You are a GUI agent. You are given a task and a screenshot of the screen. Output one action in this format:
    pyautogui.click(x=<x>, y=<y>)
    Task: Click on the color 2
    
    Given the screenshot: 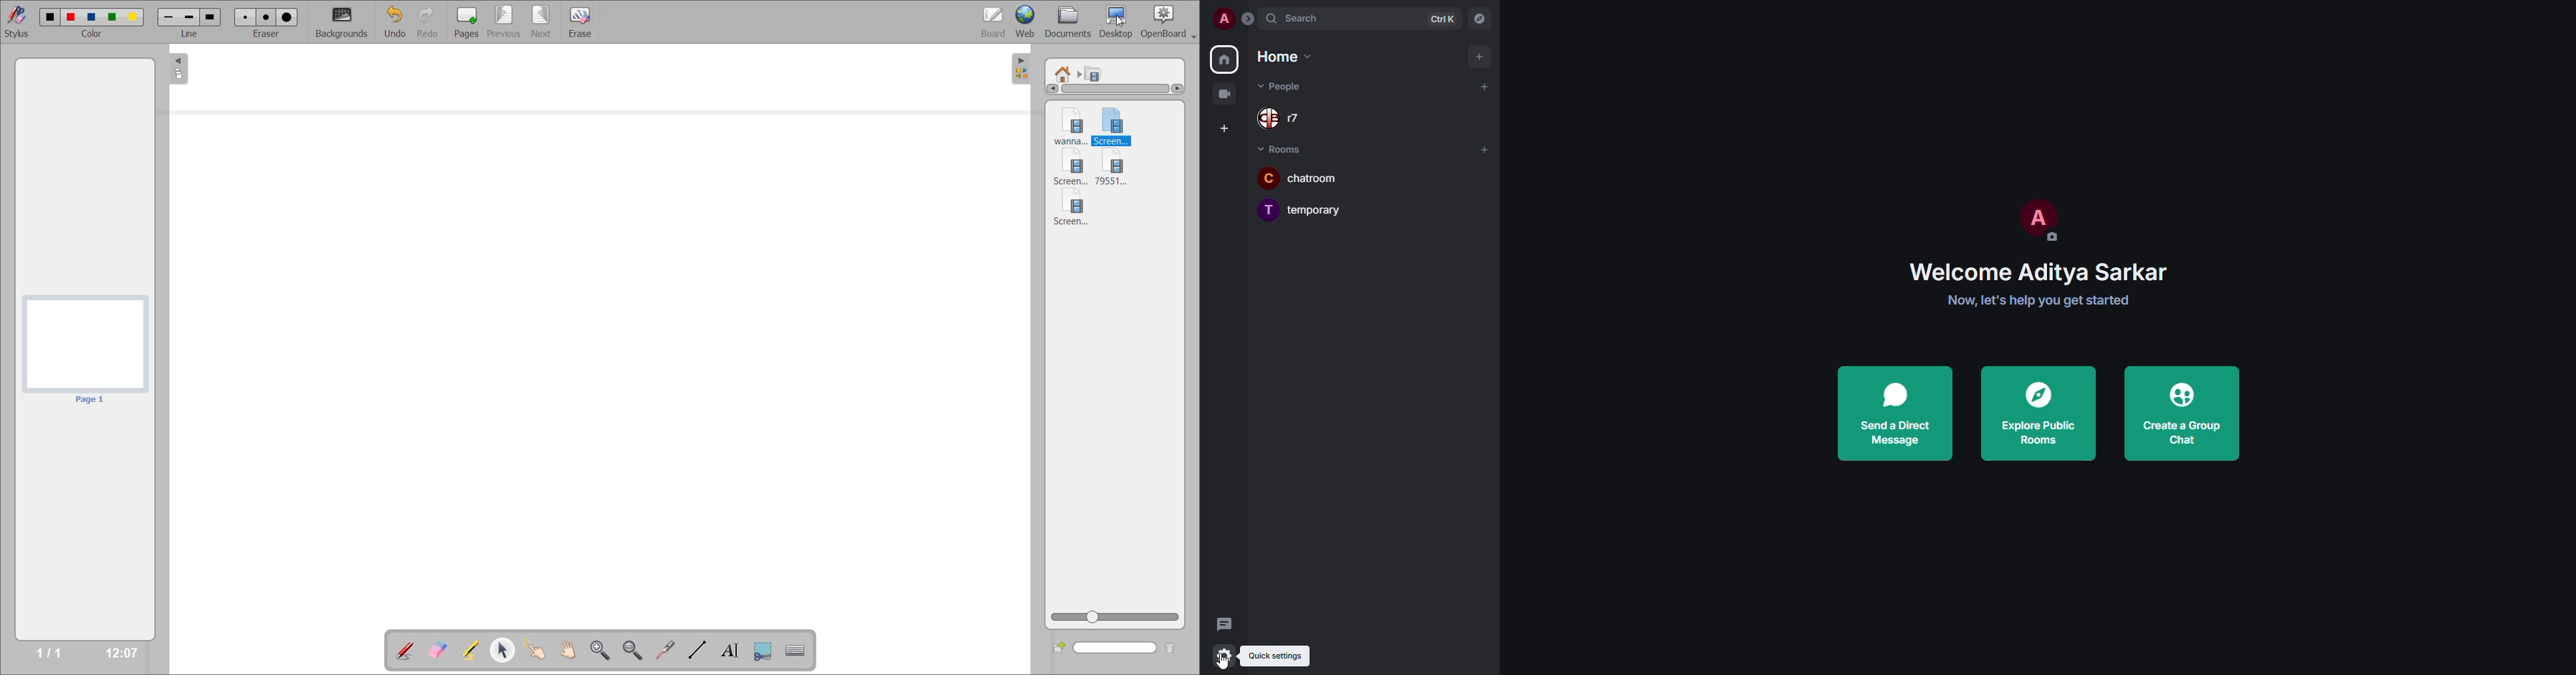 What is the action you would take?
    pyautogui.click(x=71, y=17)
    